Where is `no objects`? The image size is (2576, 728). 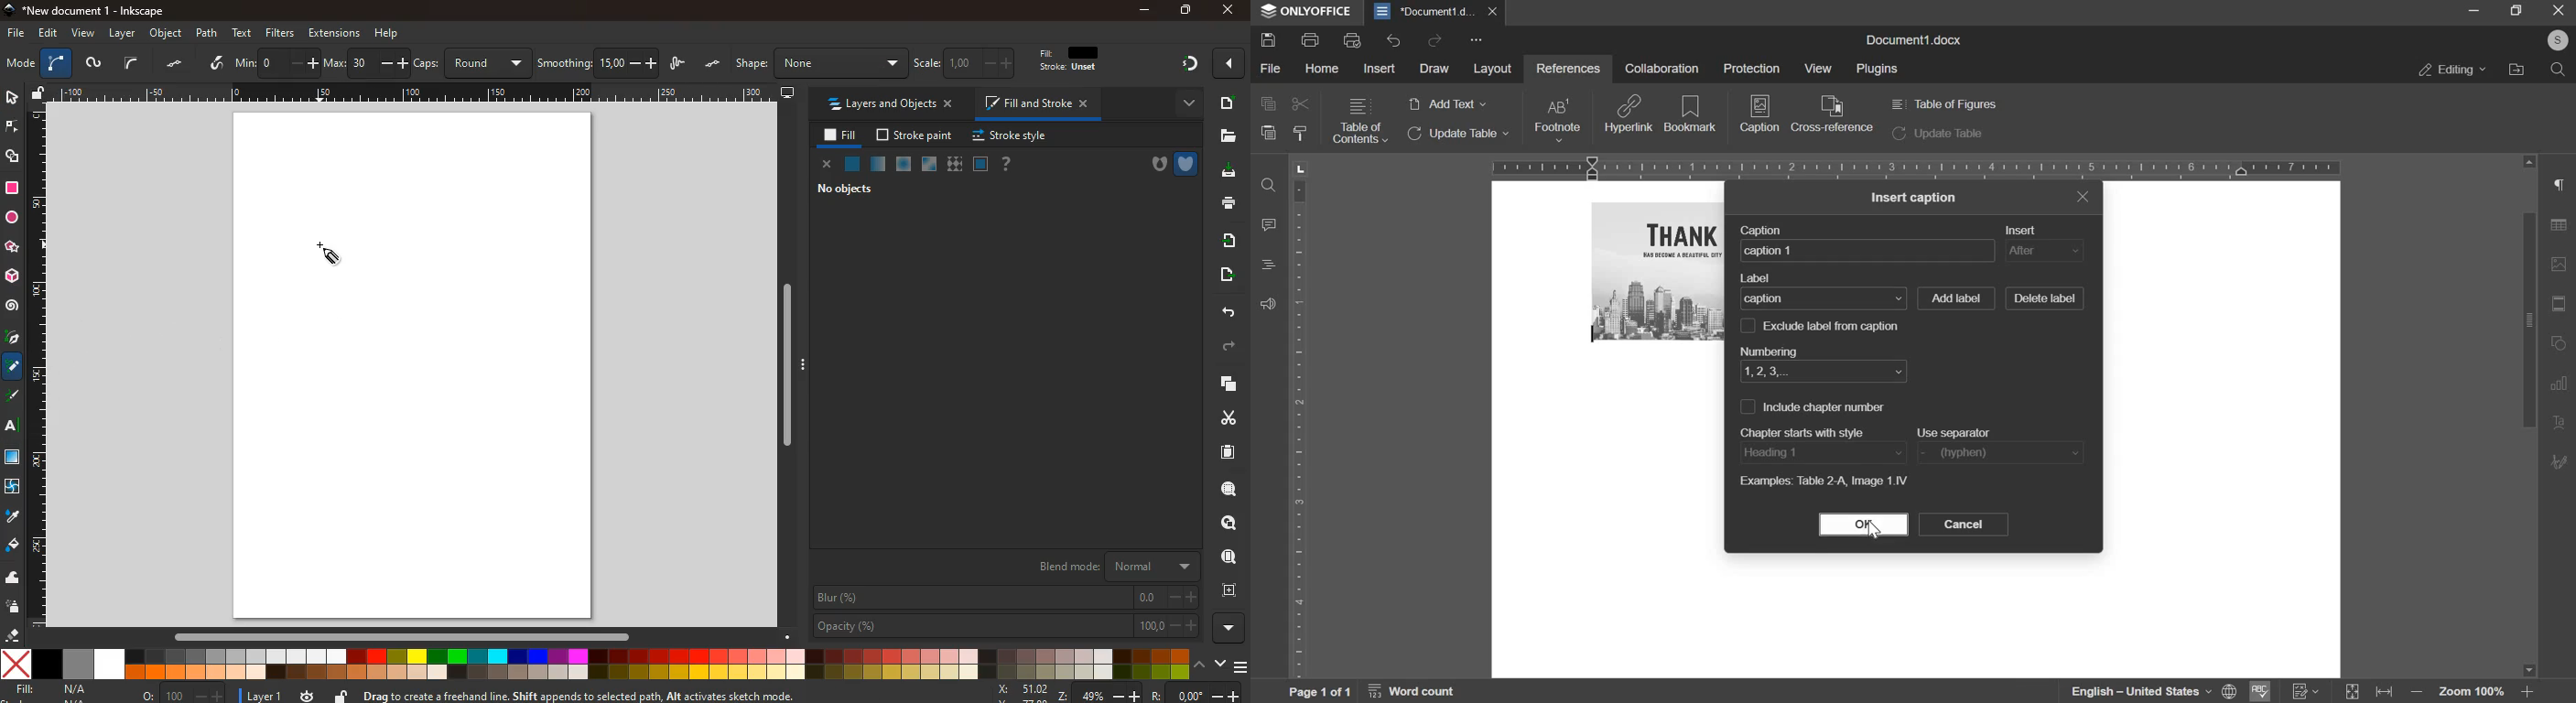
no objects is located at coordinates (845, 189).